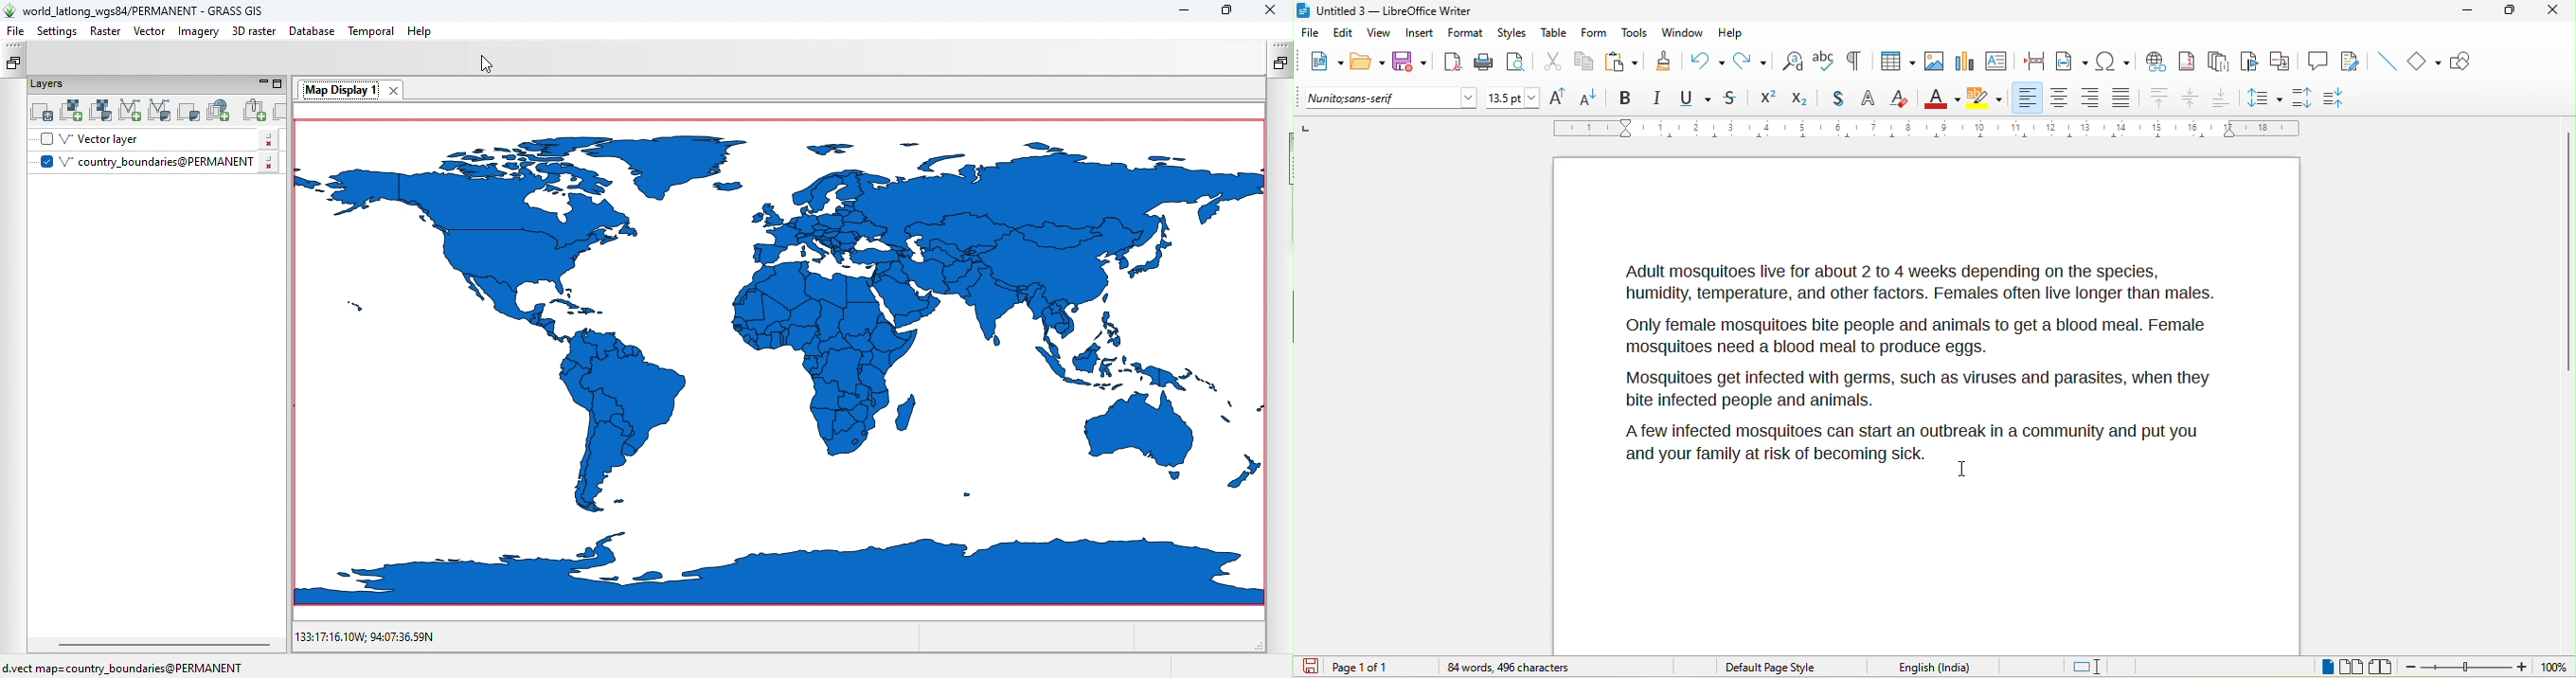  I want to click on text box, so click(1996, 60).